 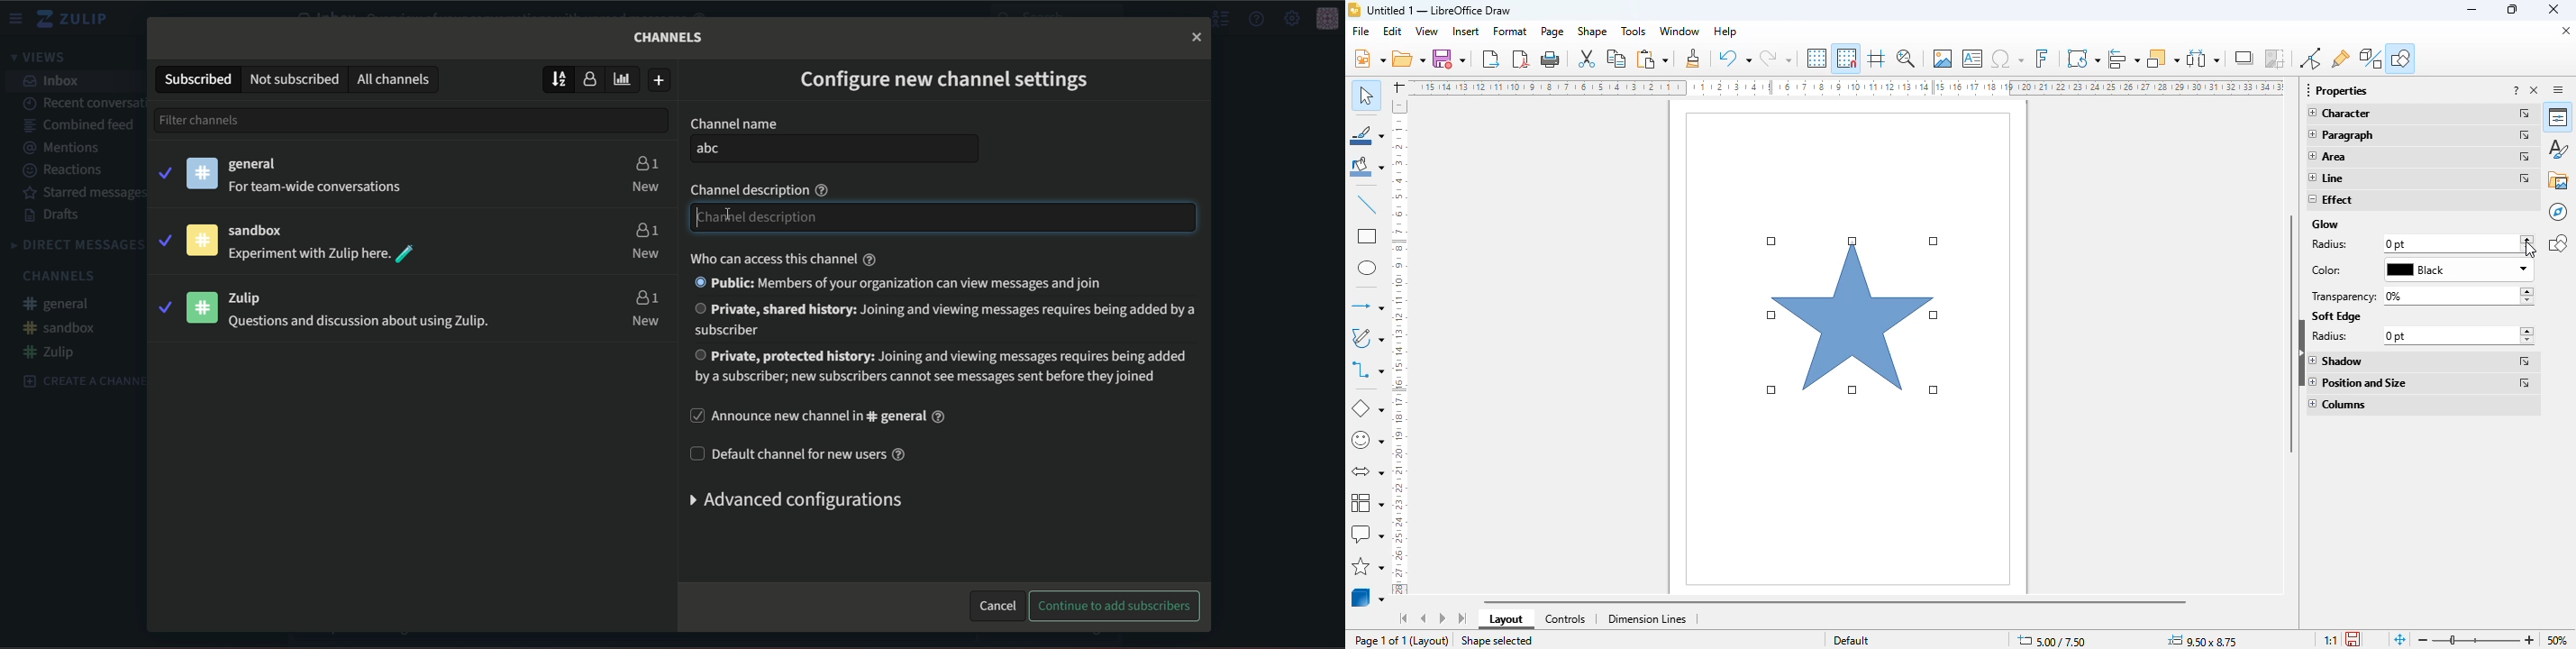 What do you see at coordinates (65, 170) in the screenshot?
I see `Reactions` at bounding box center [65, 170].